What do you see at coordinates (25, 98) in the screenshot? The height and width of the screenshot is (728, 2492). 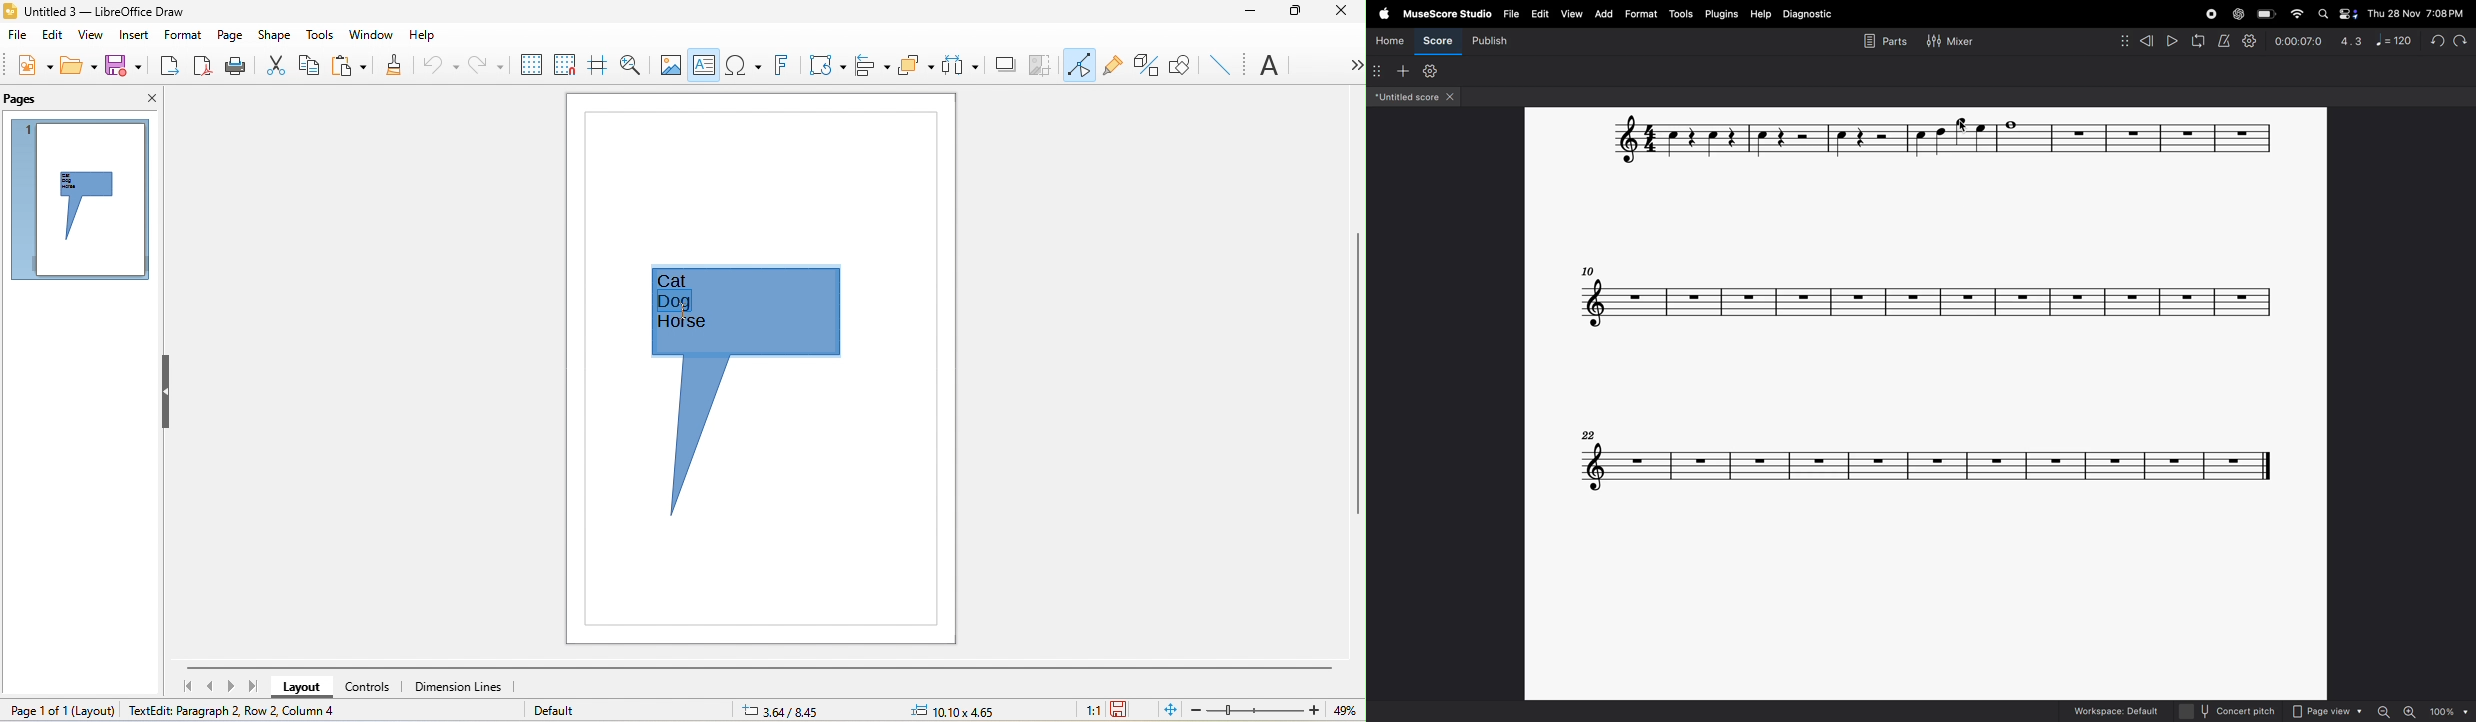 I see `pages` at bounding box center [25, 98].